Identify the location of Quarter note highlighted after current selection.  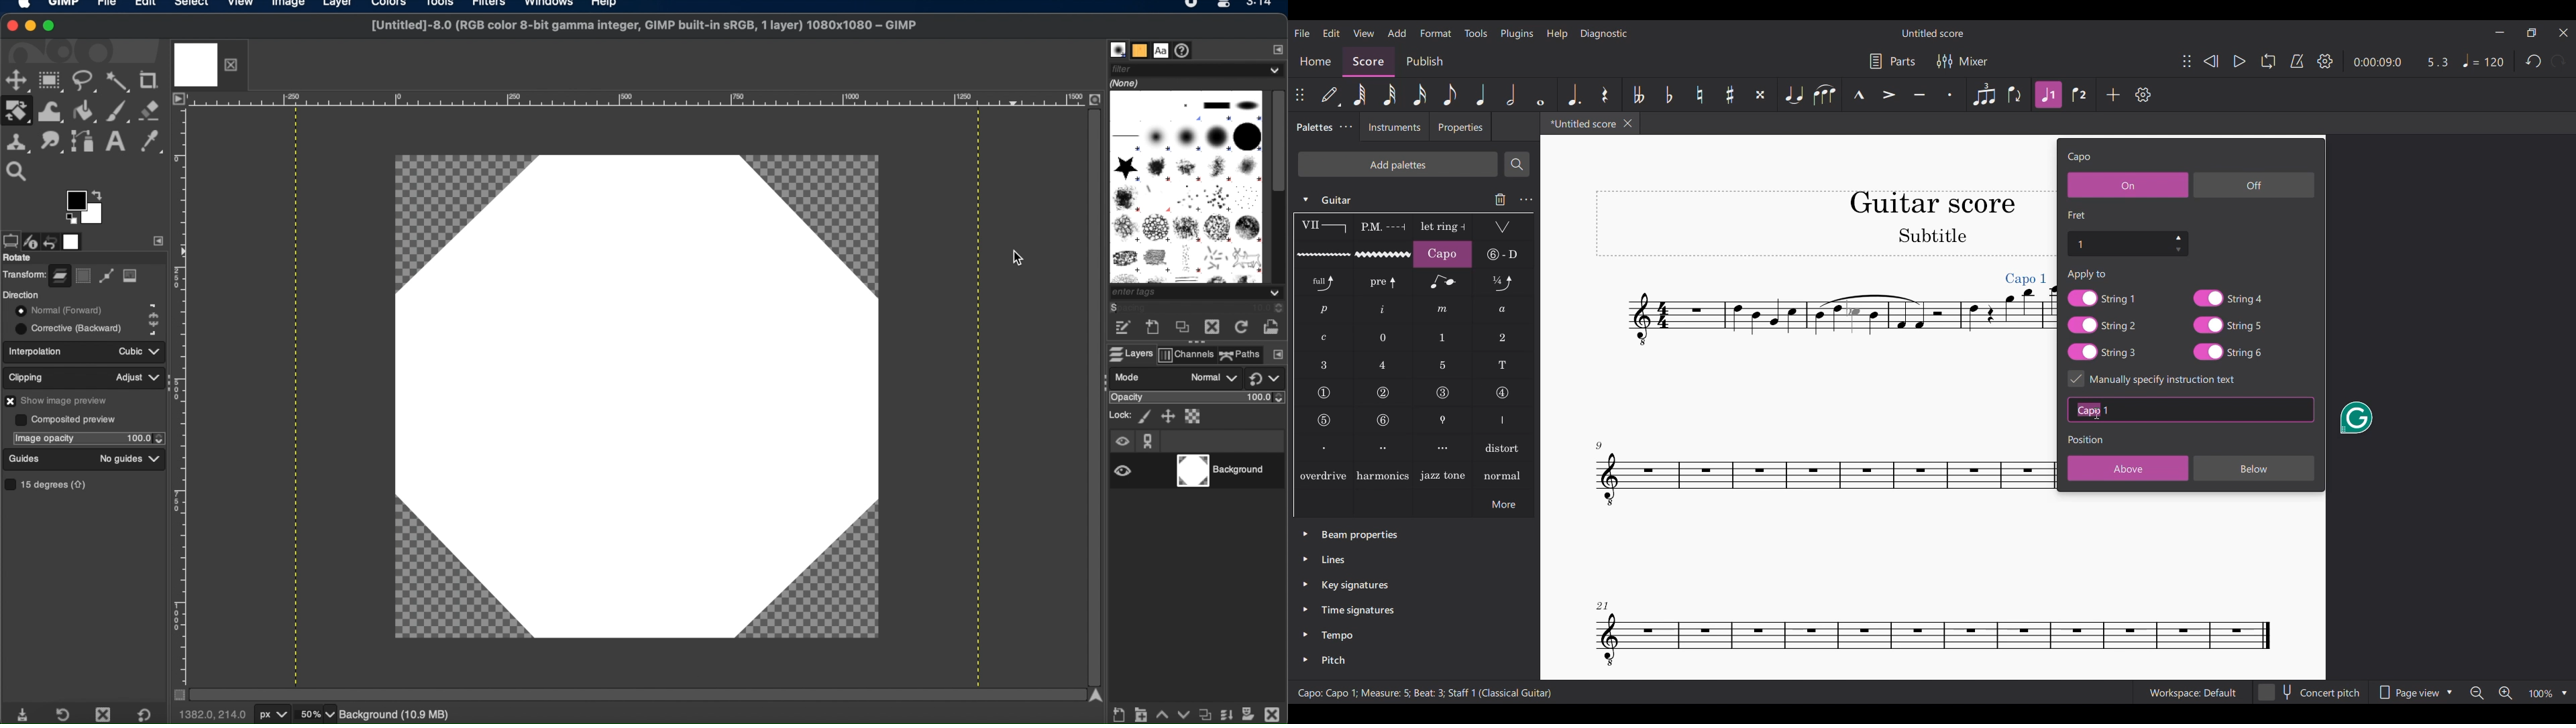
(1479, 94).